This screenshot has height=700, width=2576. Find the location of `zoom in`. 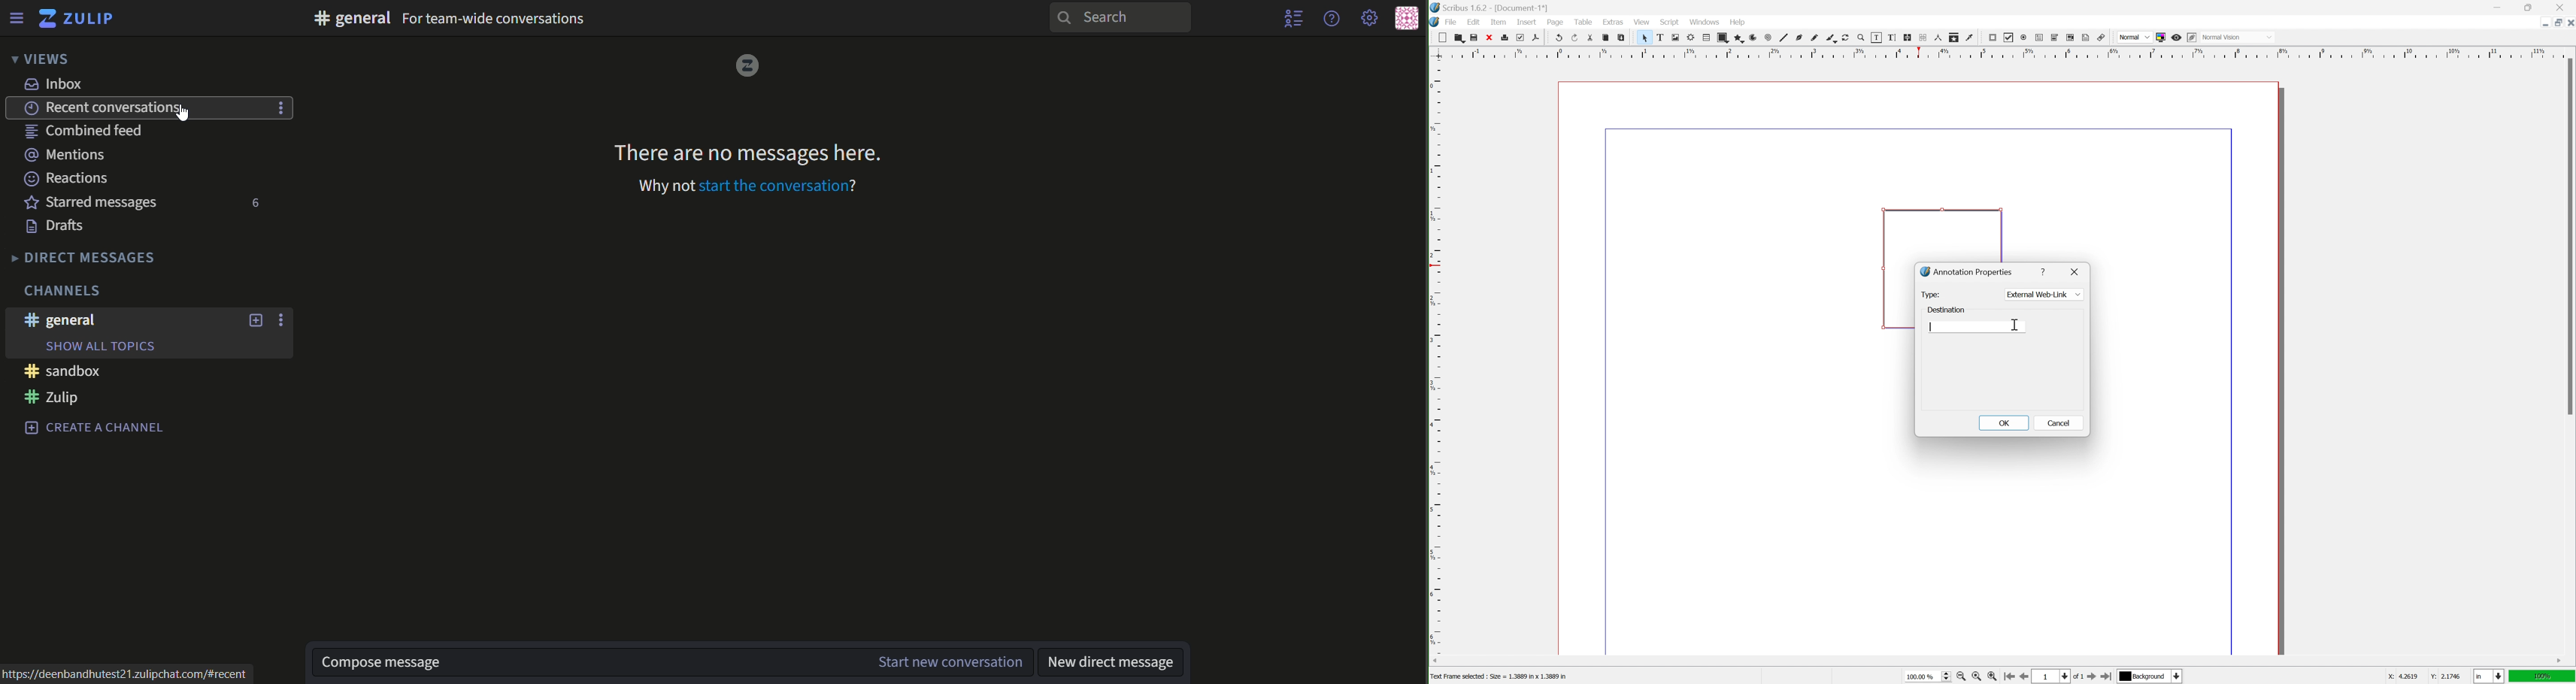

zoom in is located at coordinates (1992, 676).